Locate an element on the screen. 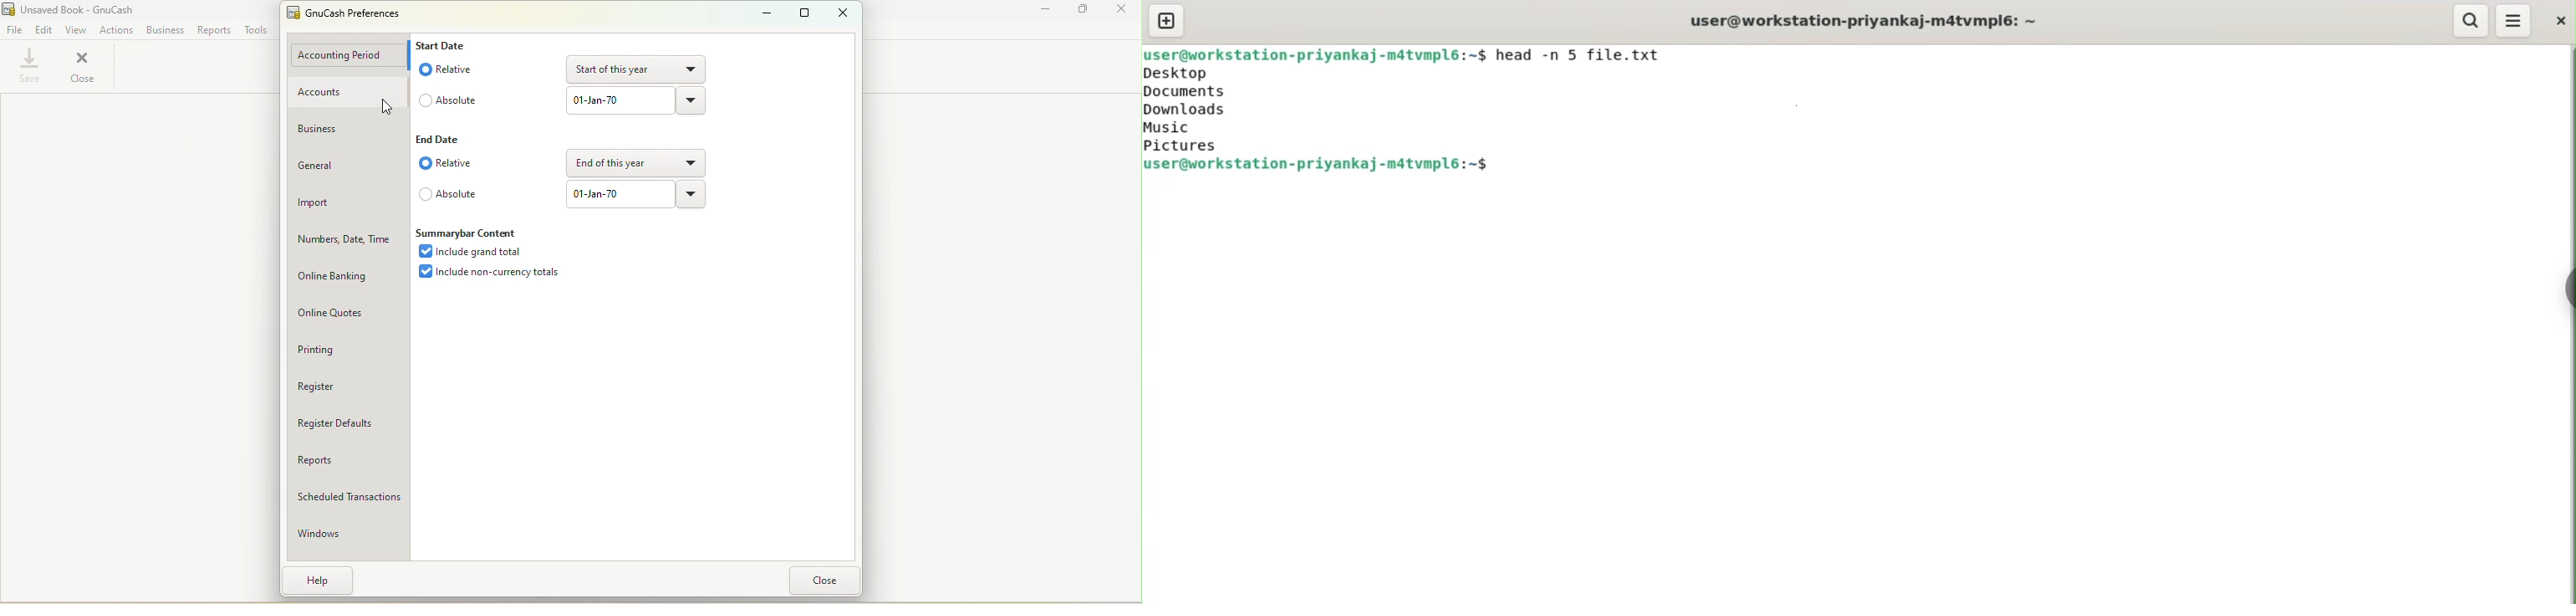 The width and height of the screenshot is (2576, 616). Close is located at coordinates (84, 67).